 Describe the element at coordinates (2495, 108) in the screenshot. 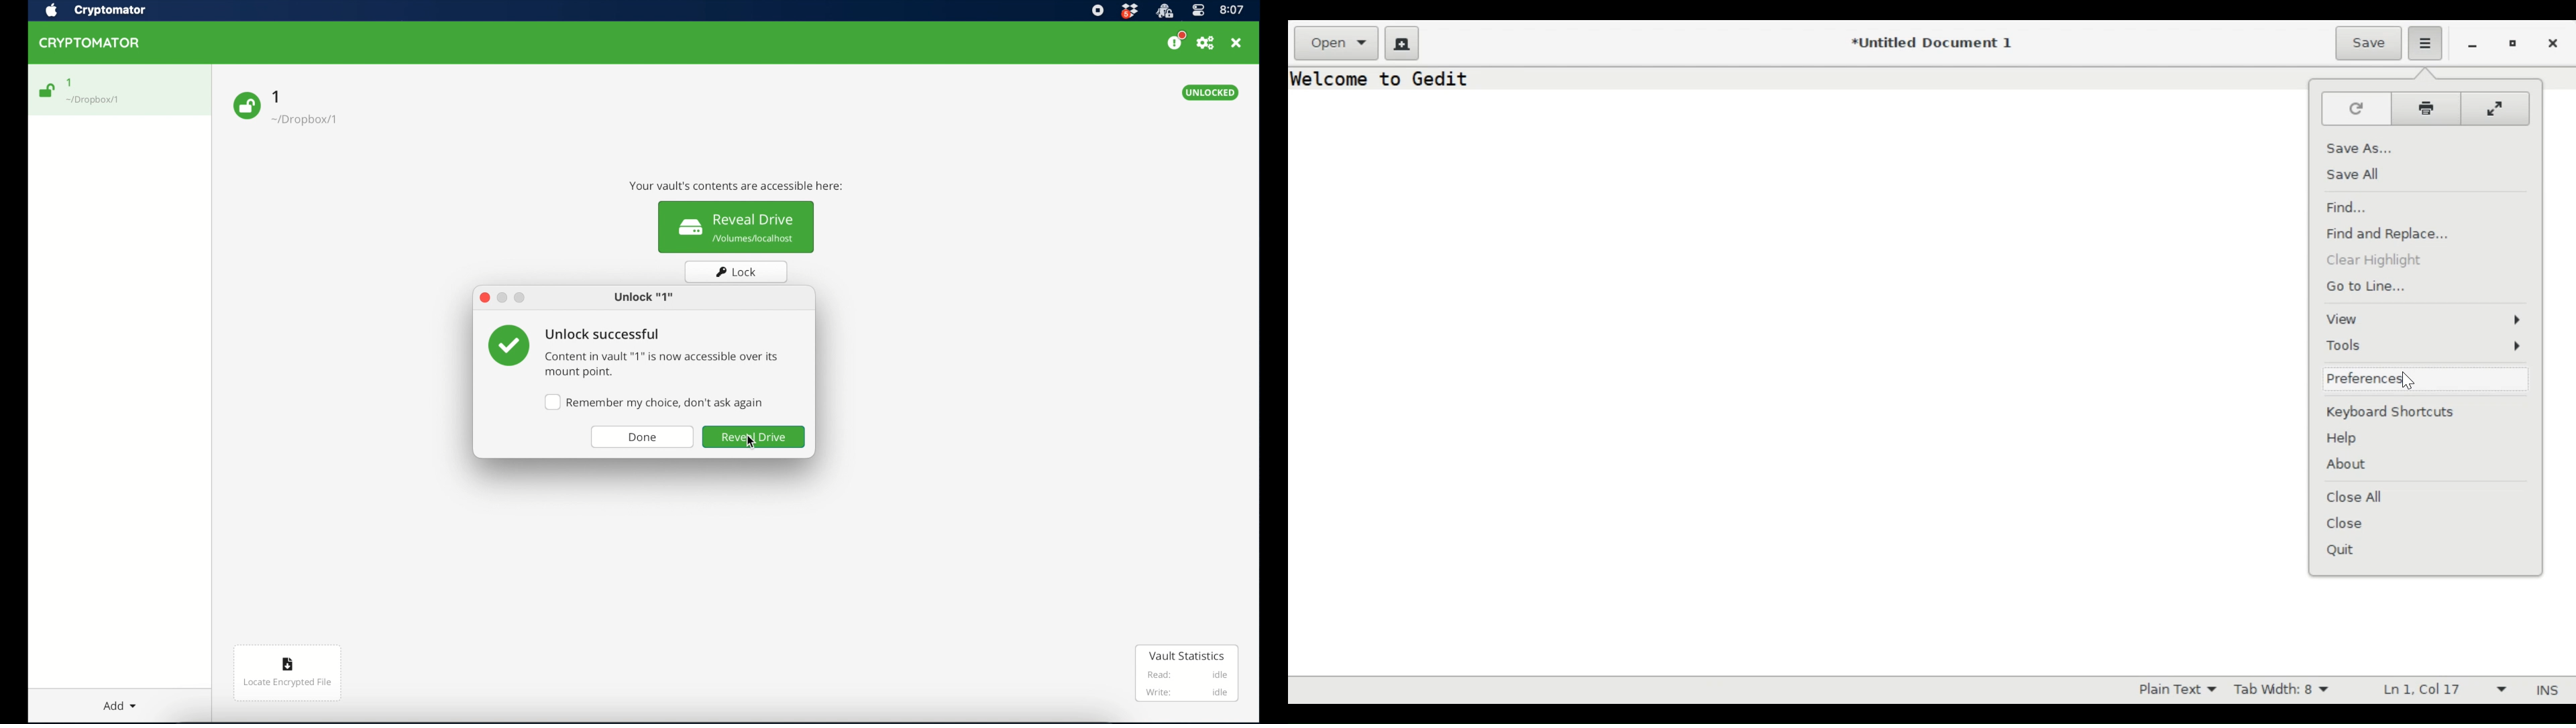

I see `Full screen ` at that location.